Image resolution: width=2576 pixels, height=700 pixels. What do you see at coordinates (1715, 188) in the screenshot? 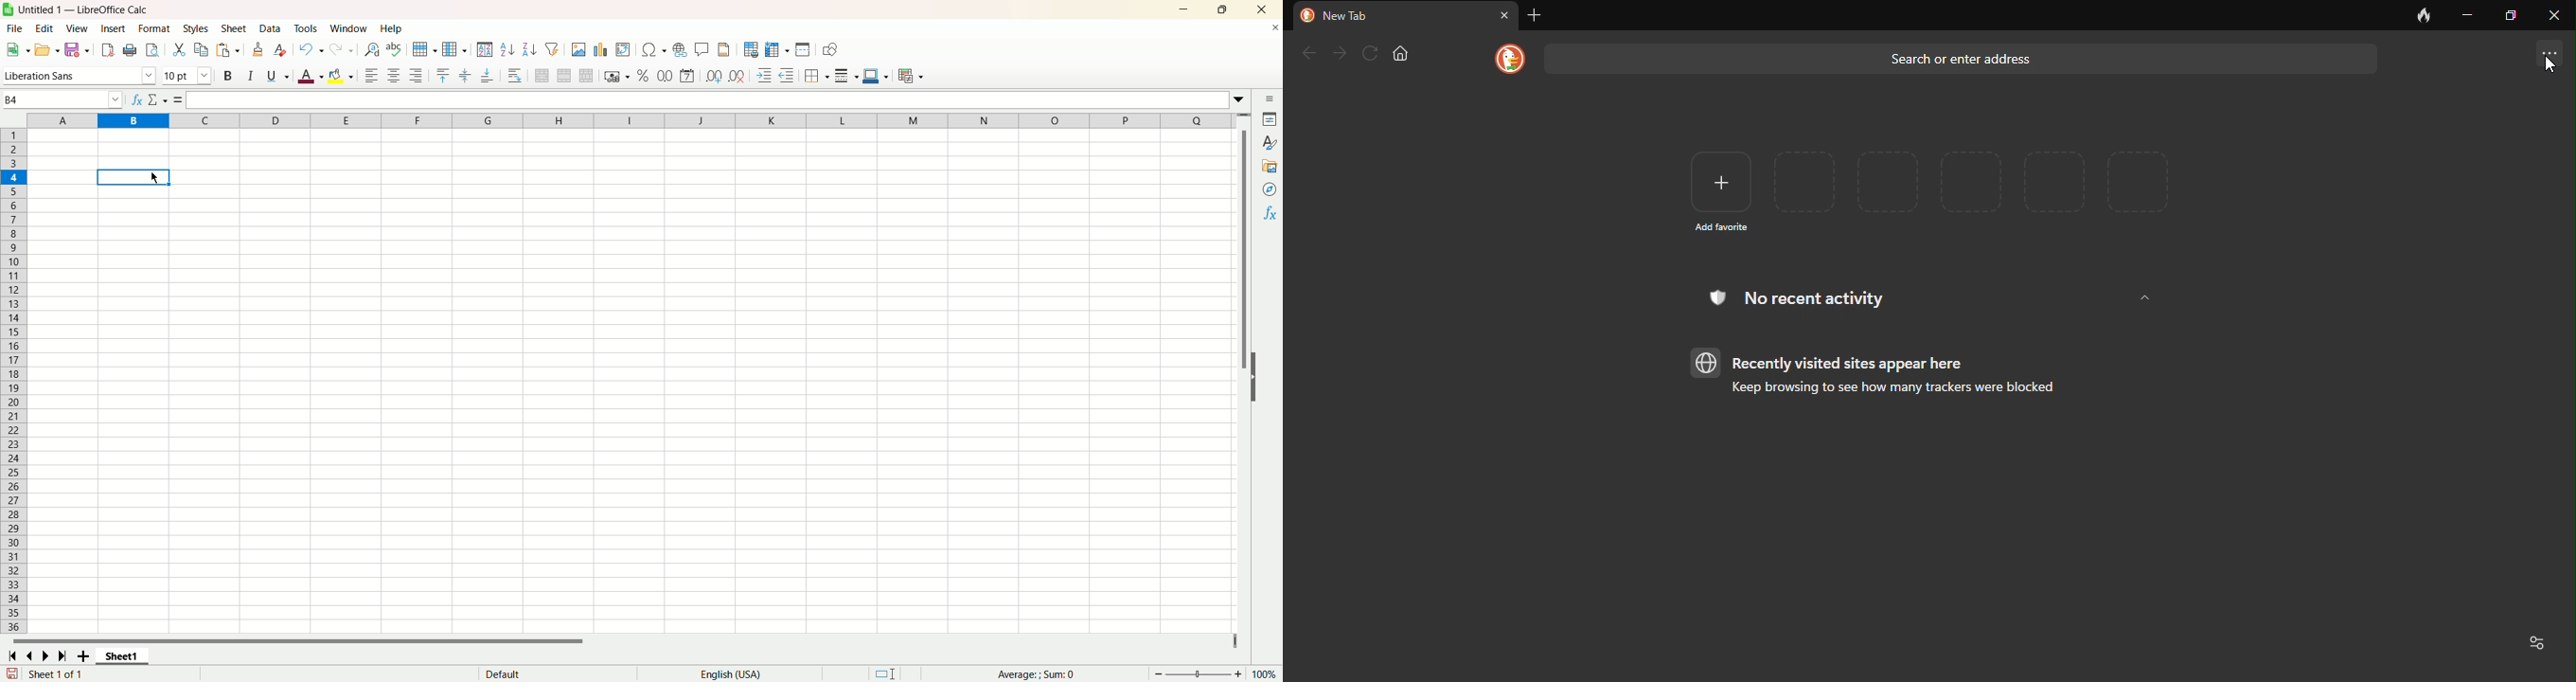
I see `add favourites` at bounding box center [1715, 188].